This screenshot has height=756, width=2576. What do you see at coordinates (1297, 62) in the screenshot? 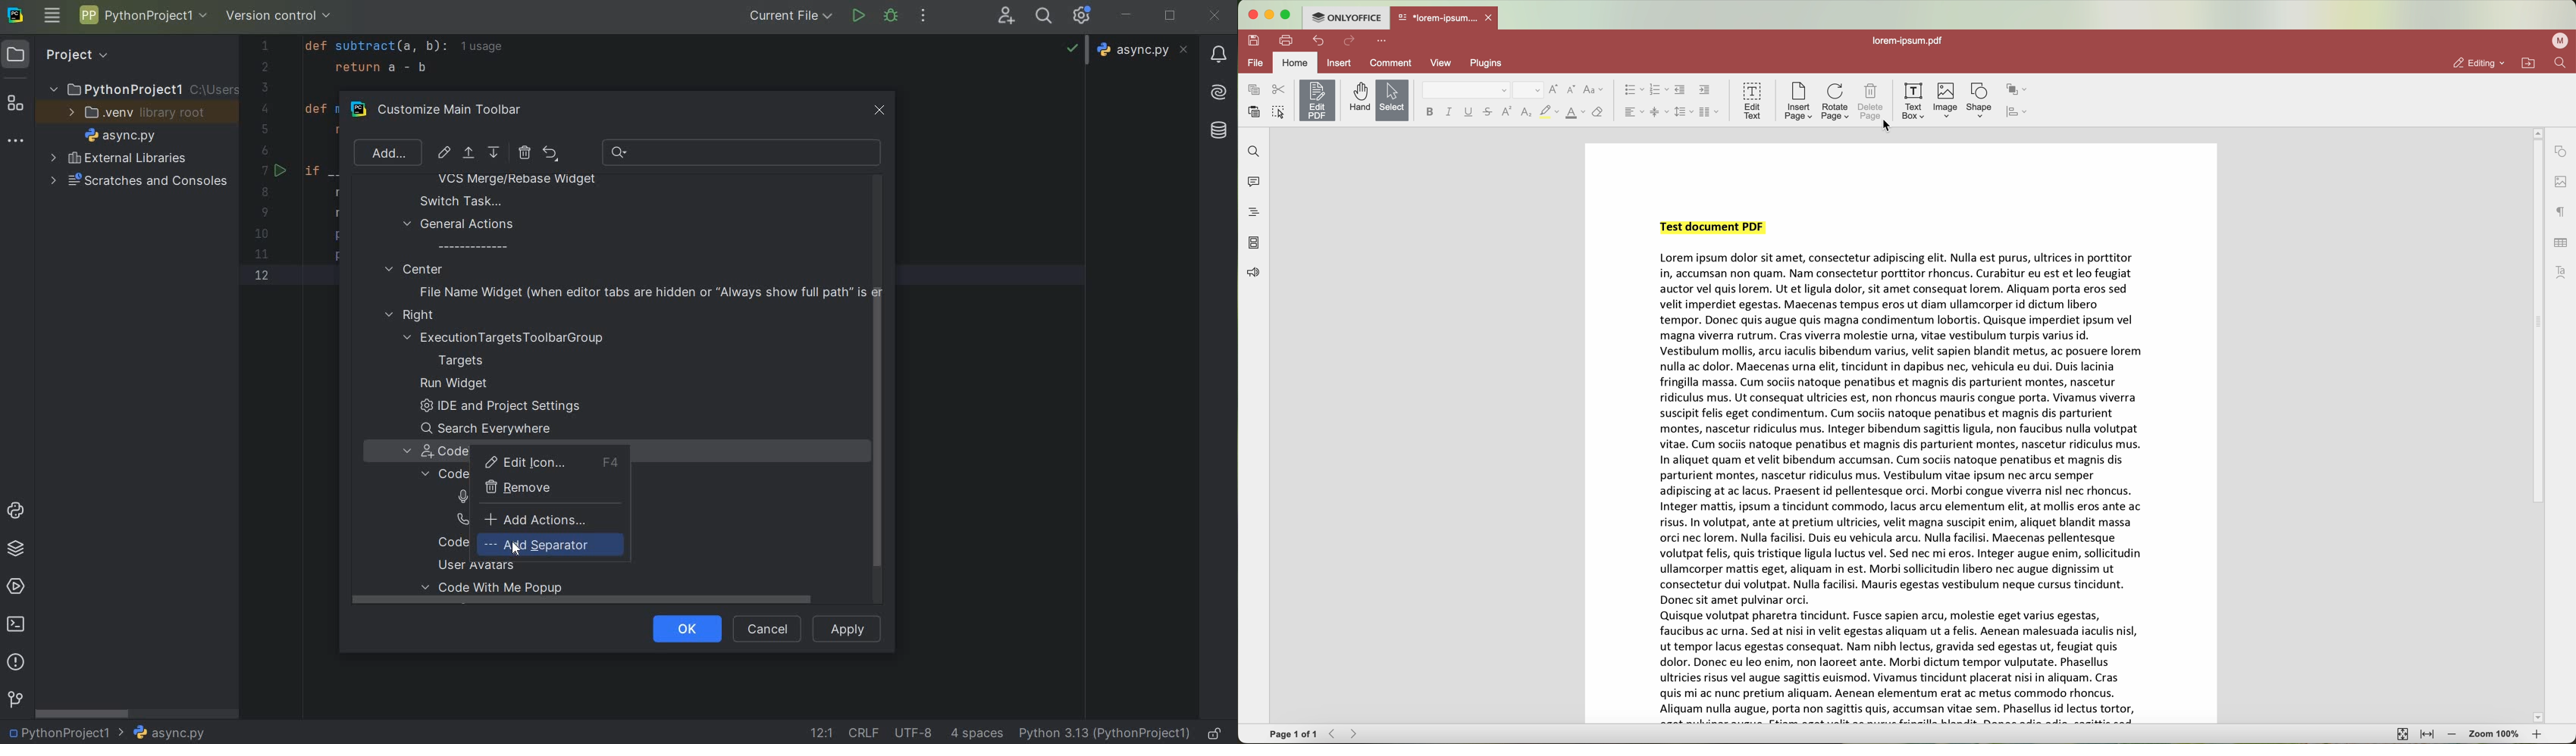
I see `home` at bounding box center [1297, 62].